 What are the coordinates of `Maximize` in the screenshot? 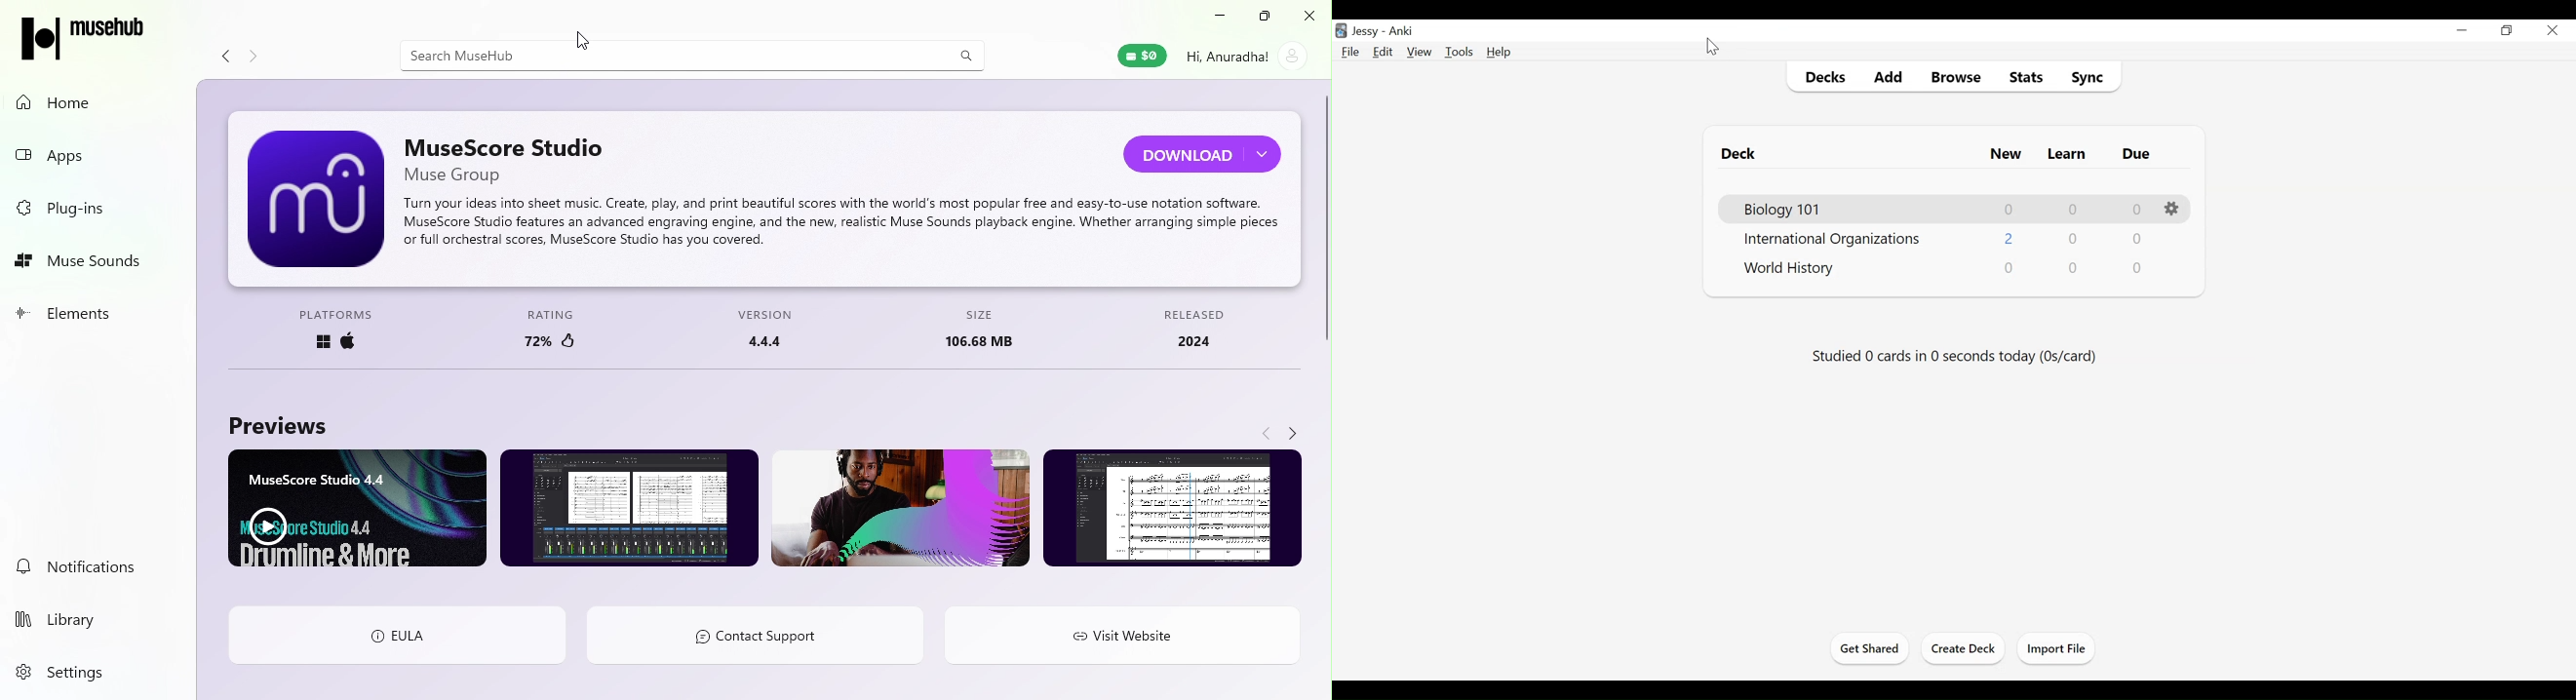 It's located at (1263, 17).